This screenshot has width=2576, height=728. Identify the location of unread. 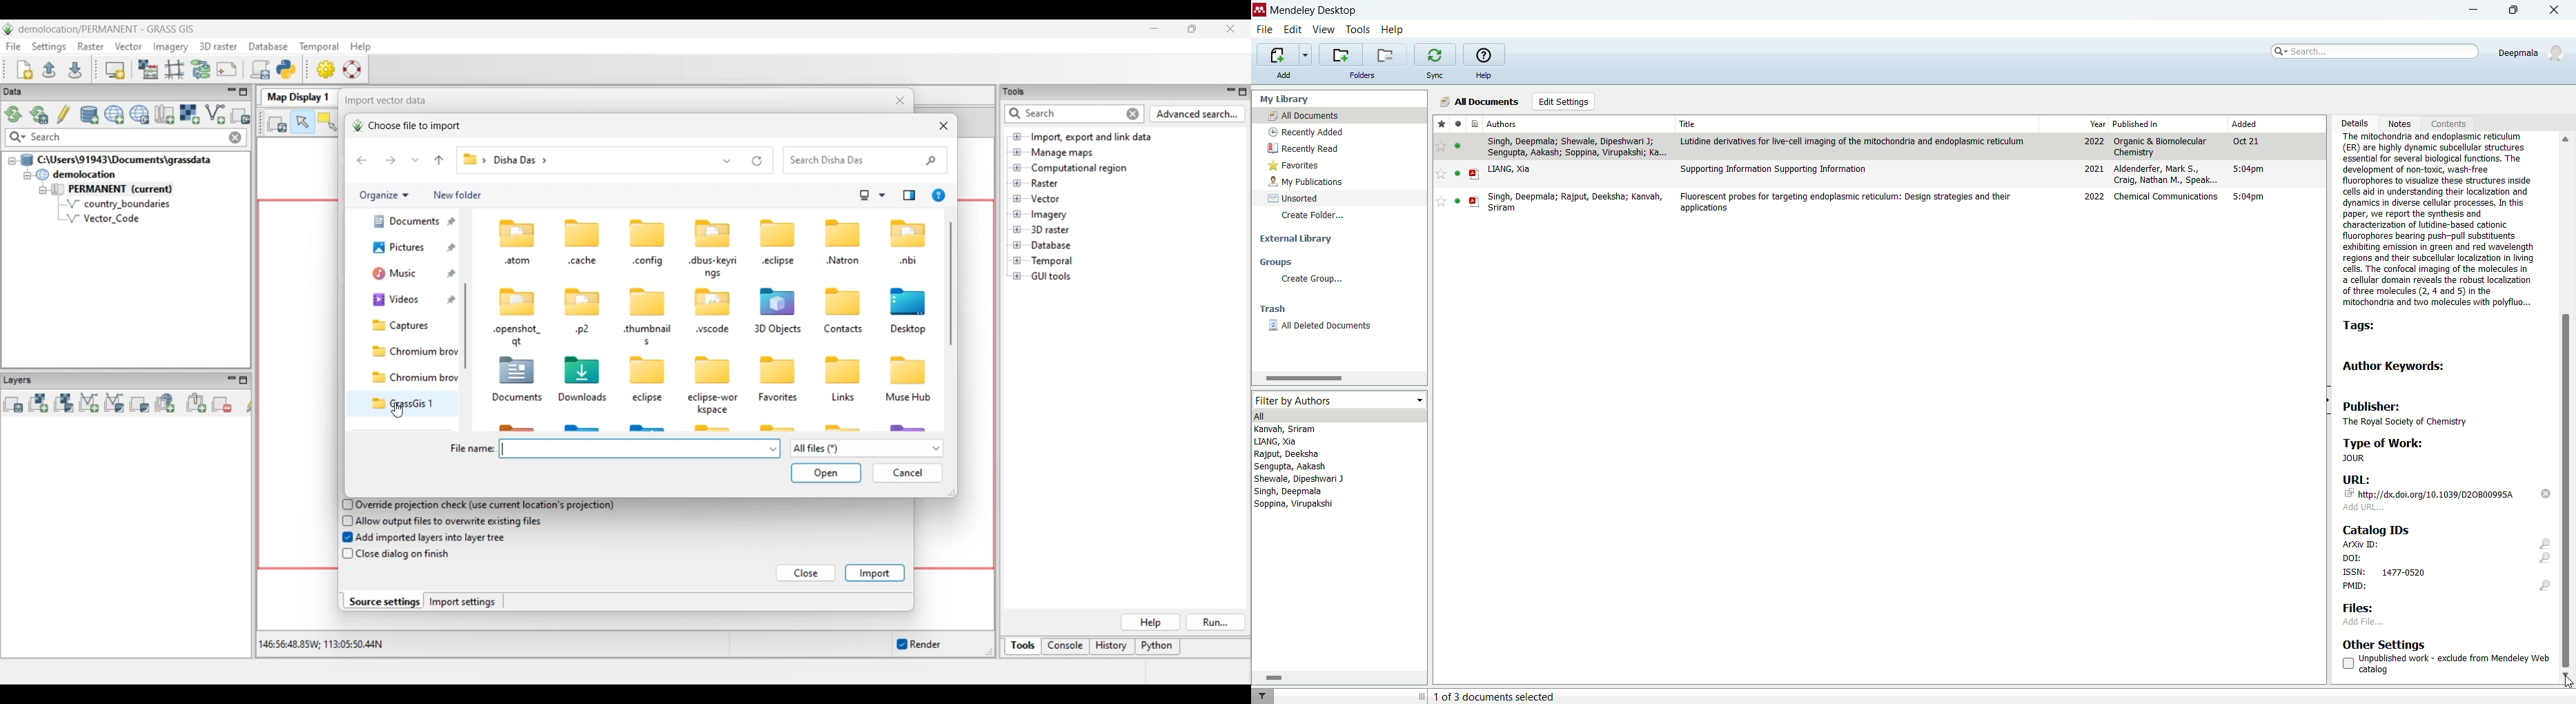
(1457, 173).